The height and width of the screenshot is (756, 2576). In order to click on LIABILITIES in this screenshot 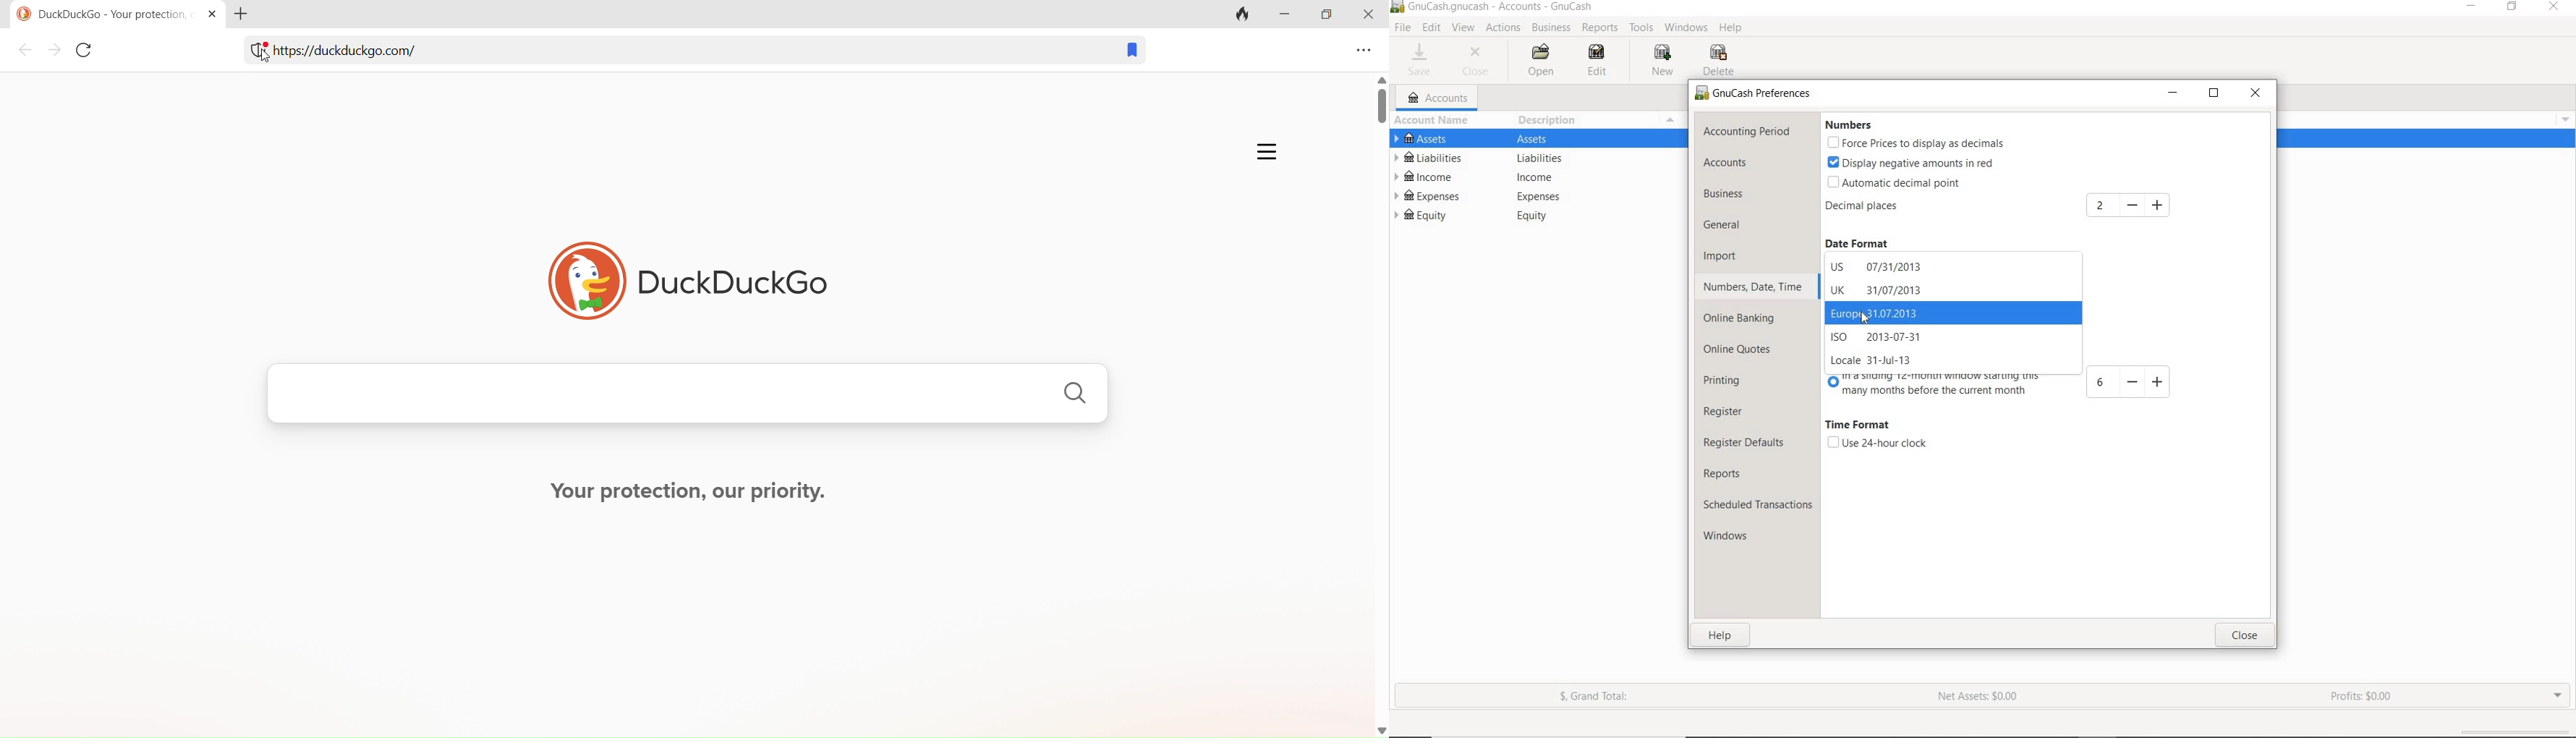, I will do `click(1530, 159)`.